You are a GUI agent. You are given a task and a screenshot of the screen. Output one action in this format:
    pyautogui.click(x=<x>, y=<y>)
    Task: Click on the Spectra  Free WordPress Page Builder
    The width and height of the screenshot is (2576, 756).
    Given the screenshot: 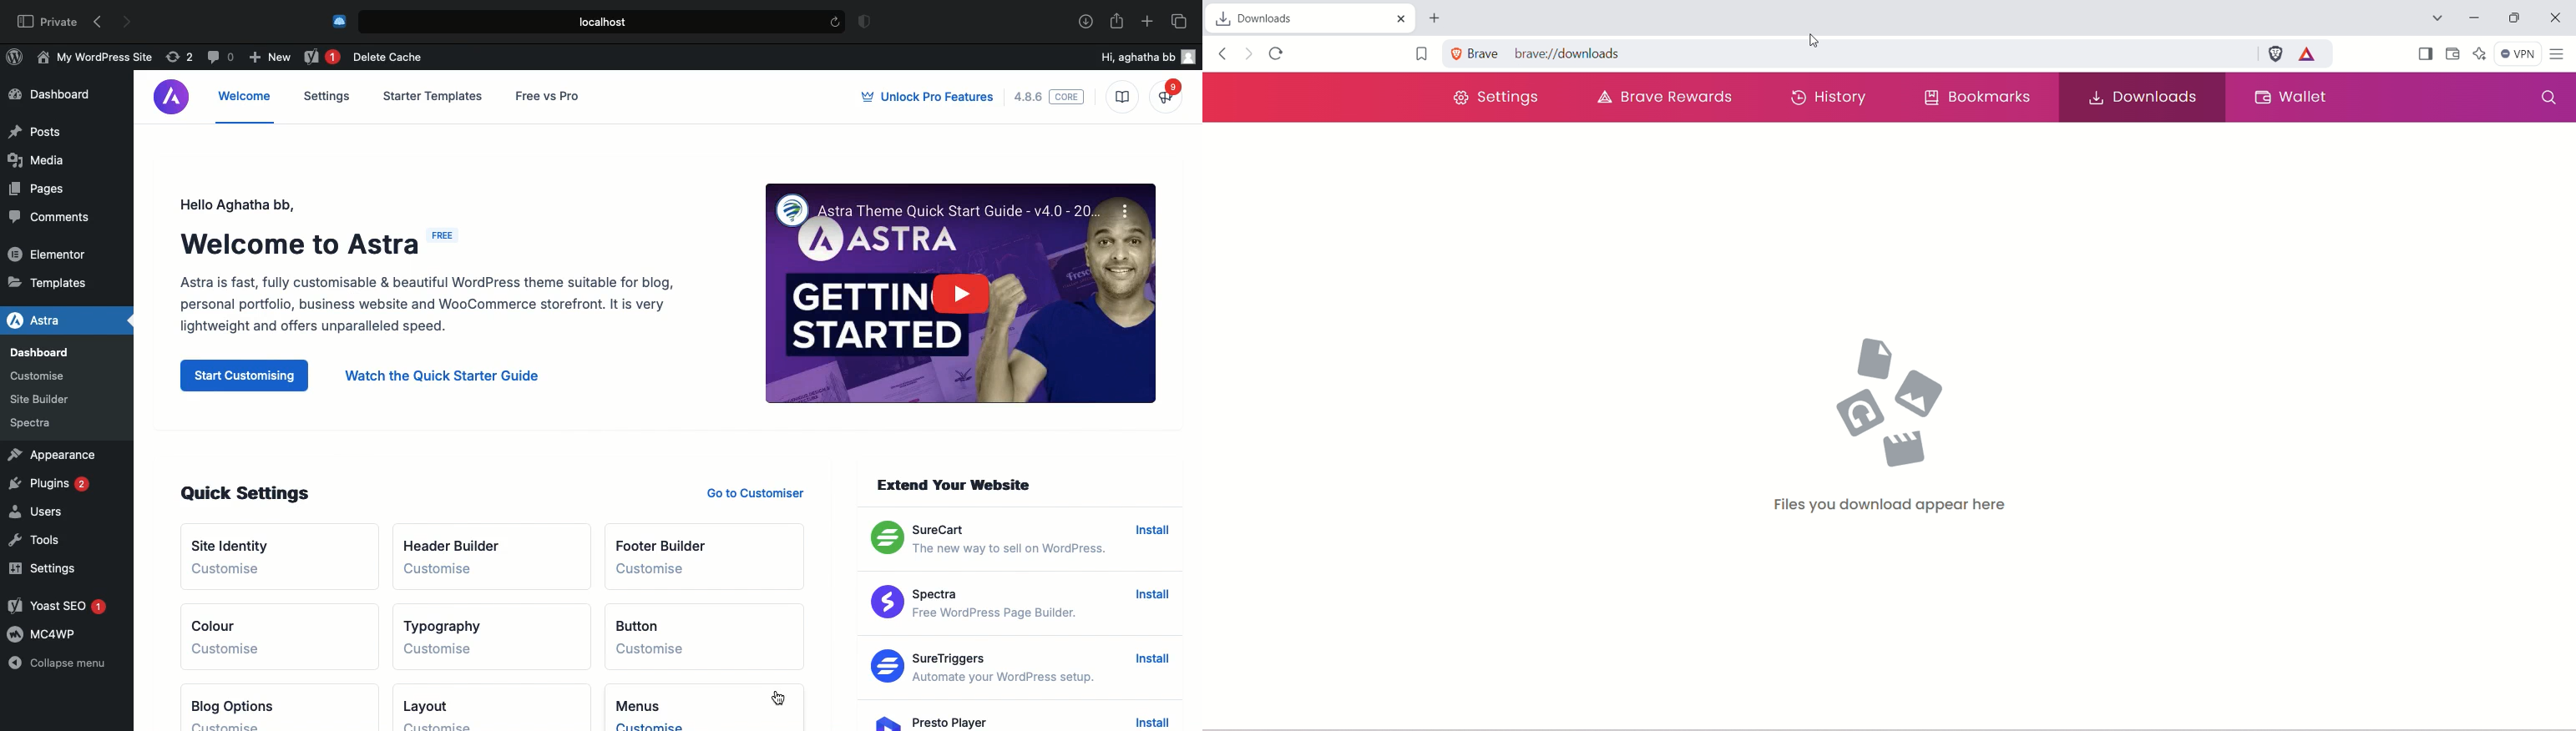 What is the action you would take?
    pyautogui.click(x=979, y=606)
    